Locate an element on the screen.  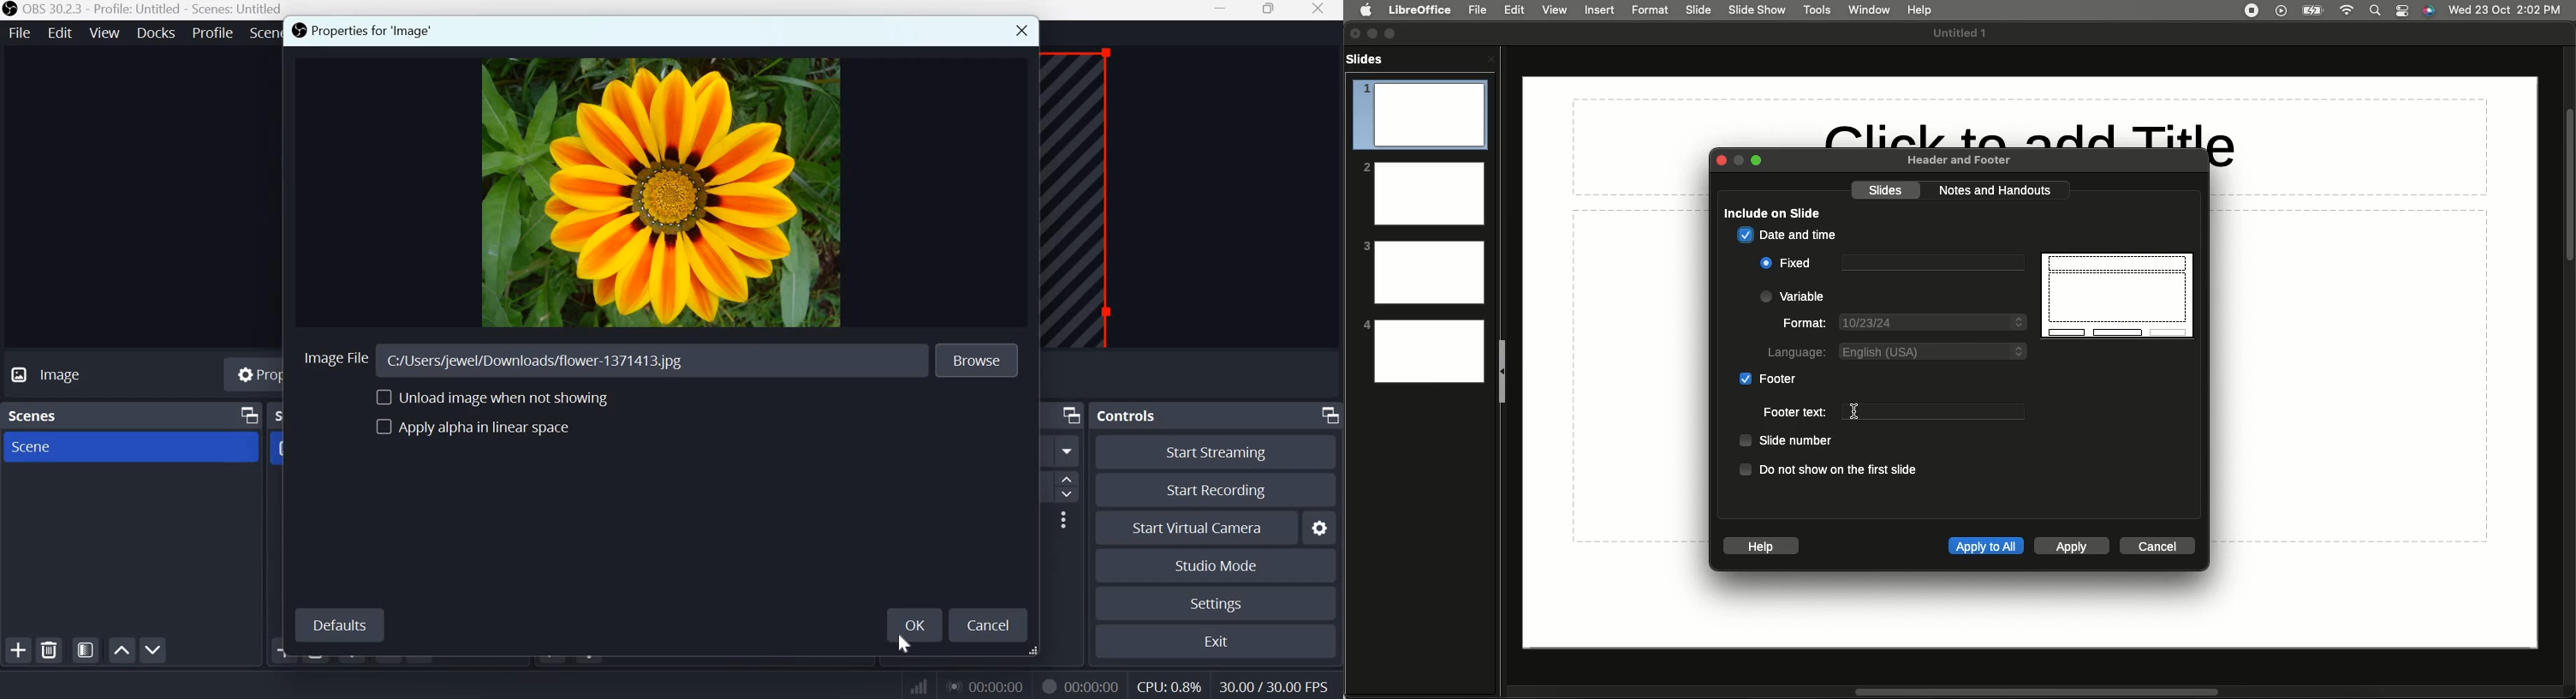
Click to add Title is located at coordinates (2019, 118).